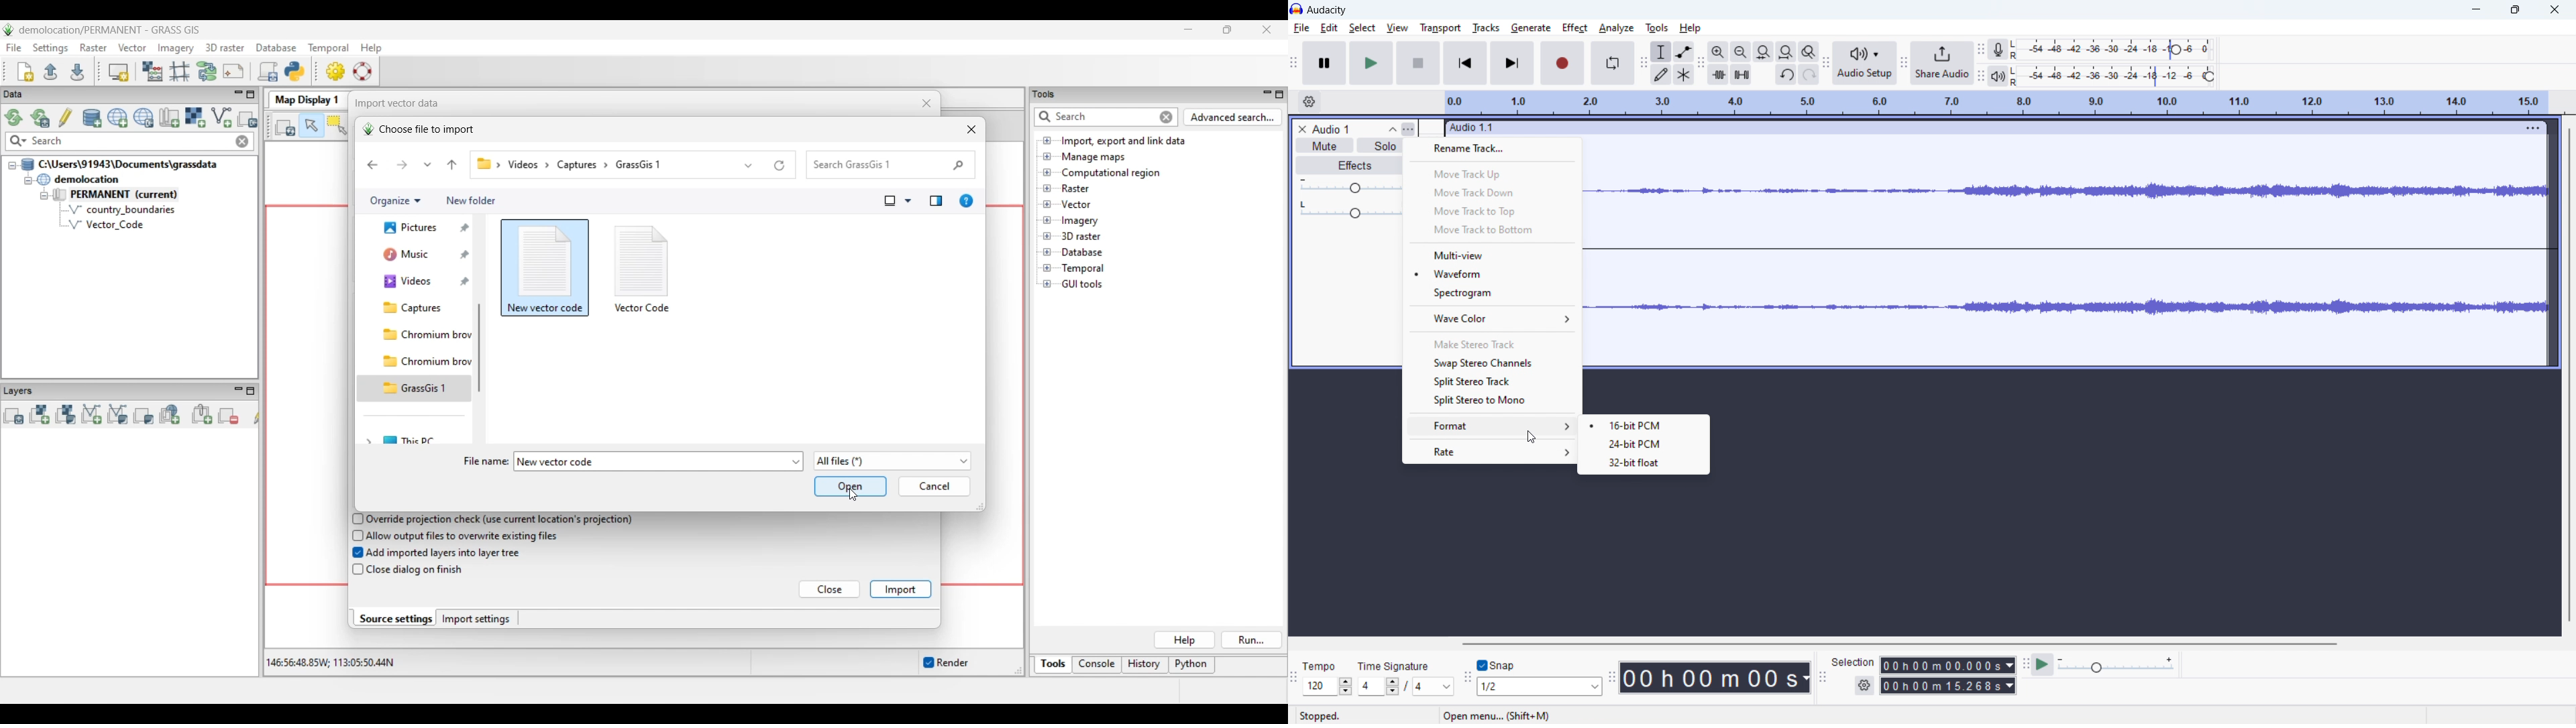 The image size is (2576, 728). Describe the element at coordinates (1661, 52) in the screenshot. I see `selection tool` at that location.